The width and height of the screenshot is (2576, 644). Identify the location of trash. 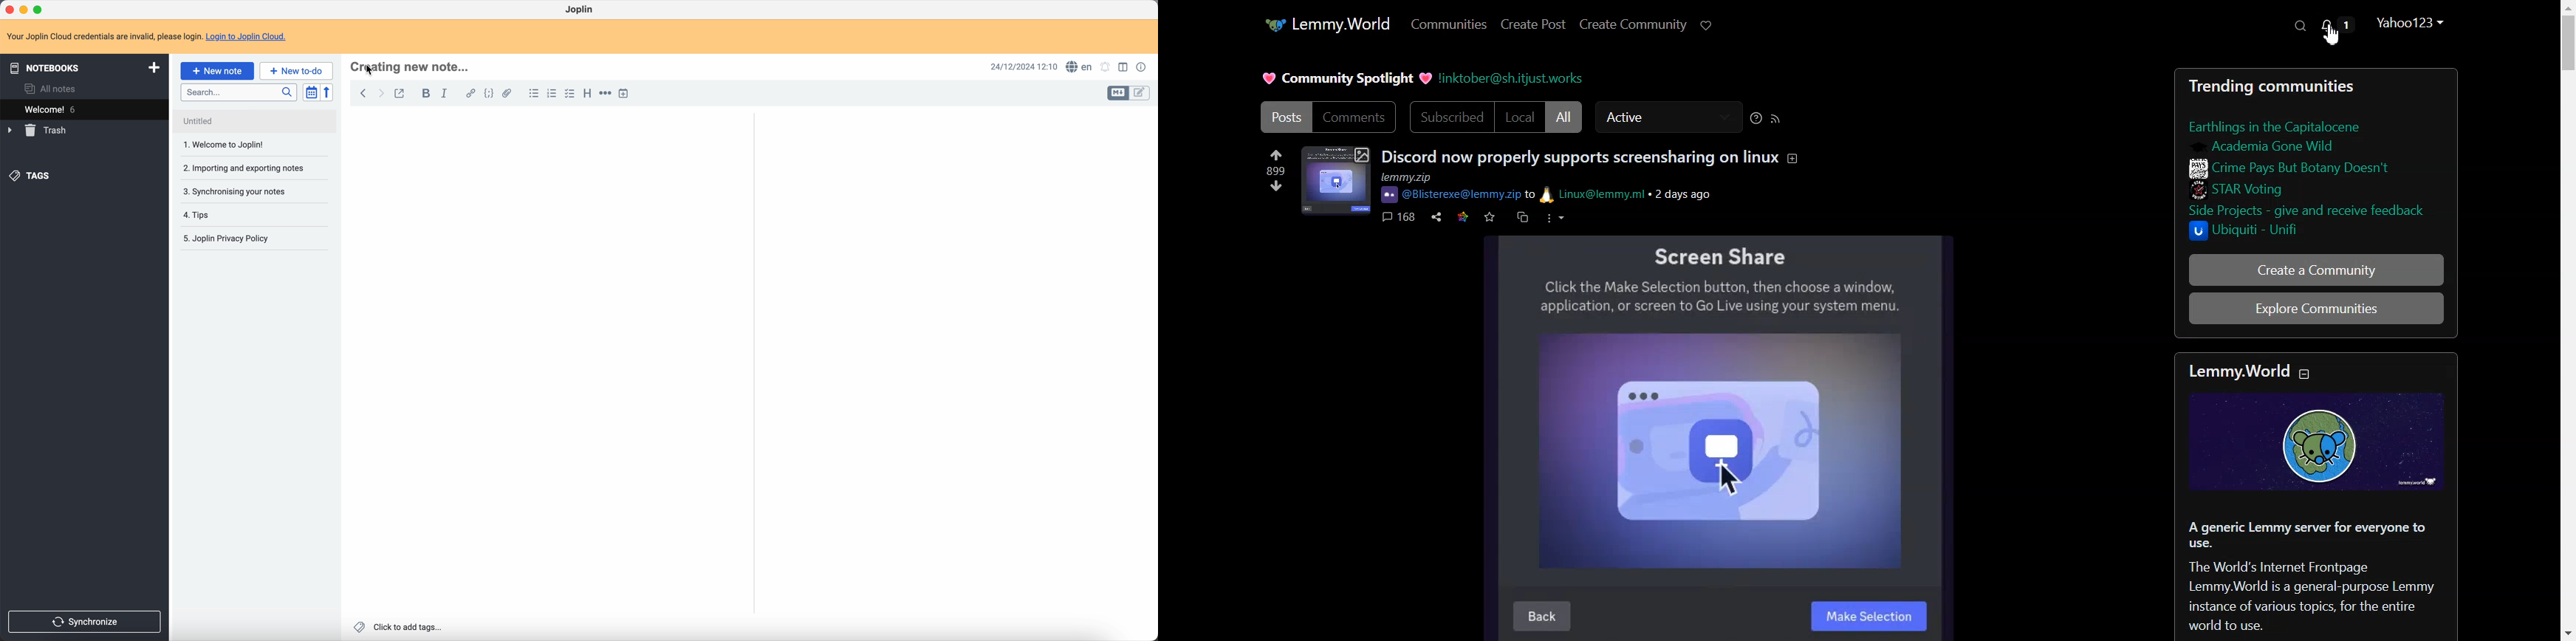
(39, 131).